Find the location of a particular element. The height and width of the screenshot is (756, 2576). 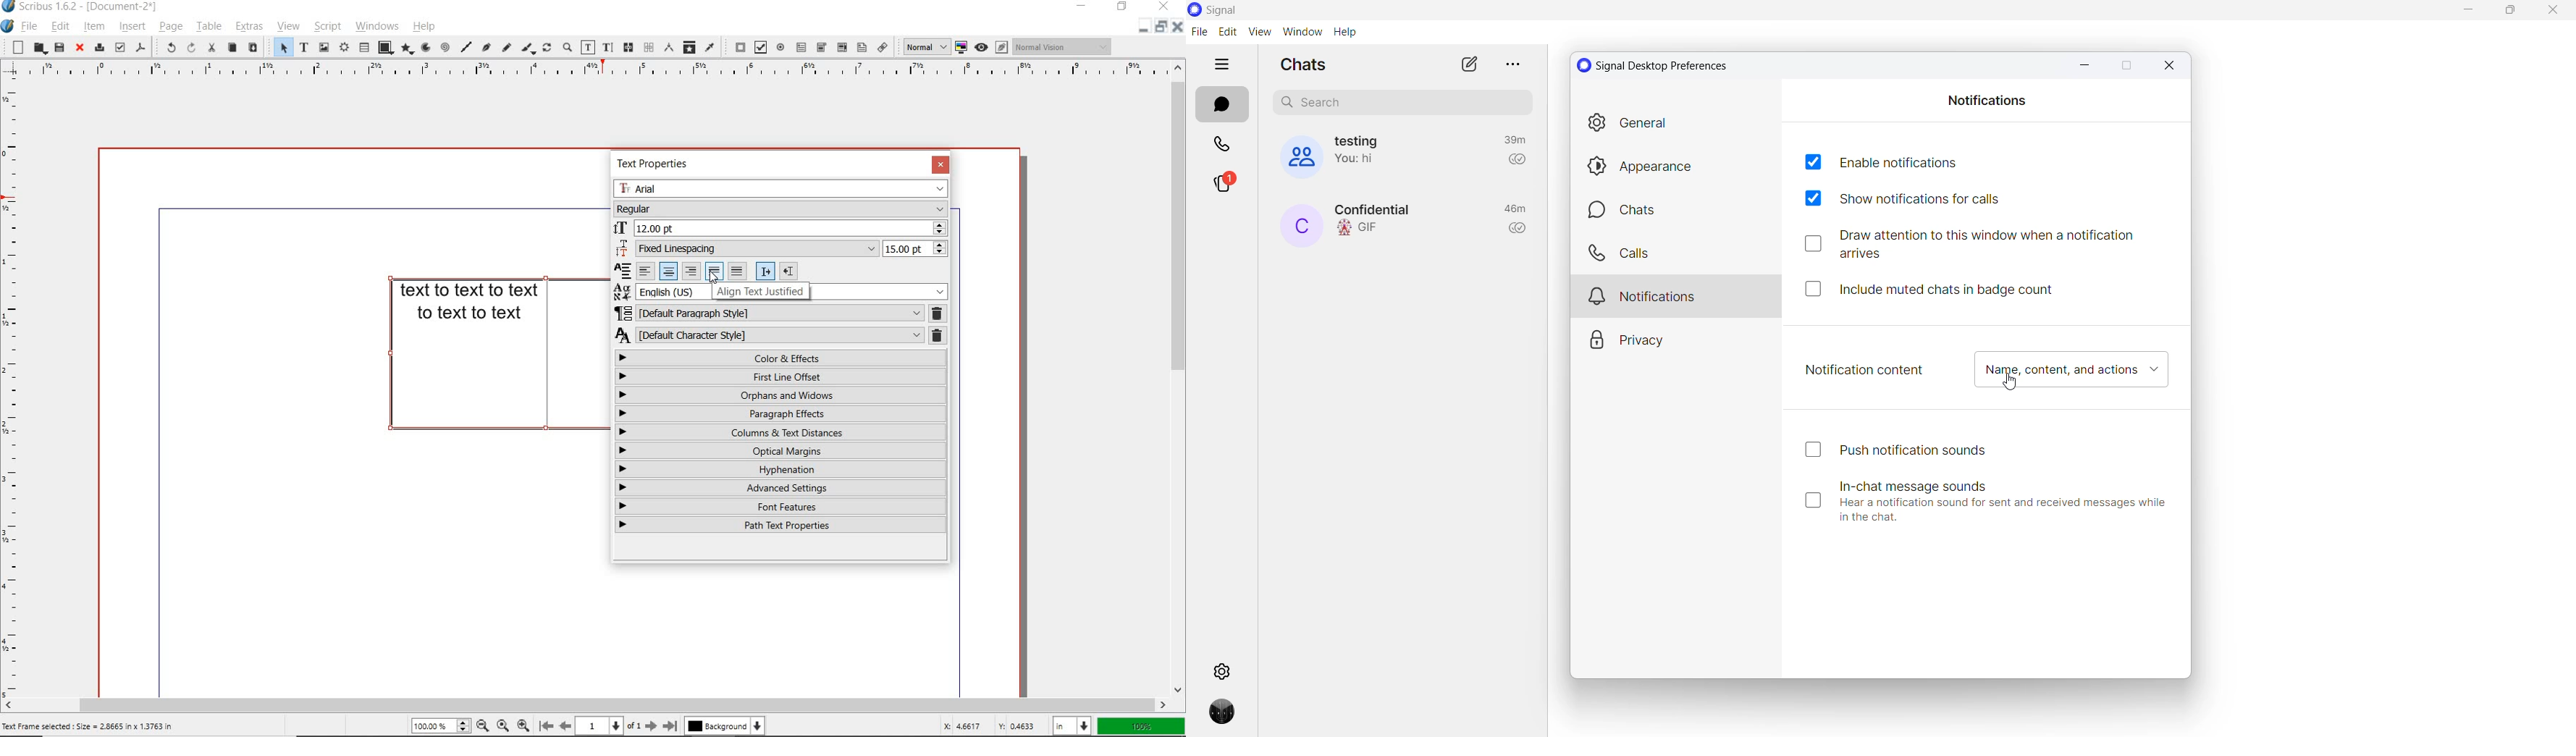

Text Frame selected : Size = 2.8665 in x 1.3763 in is located at coordinates (92, 726).